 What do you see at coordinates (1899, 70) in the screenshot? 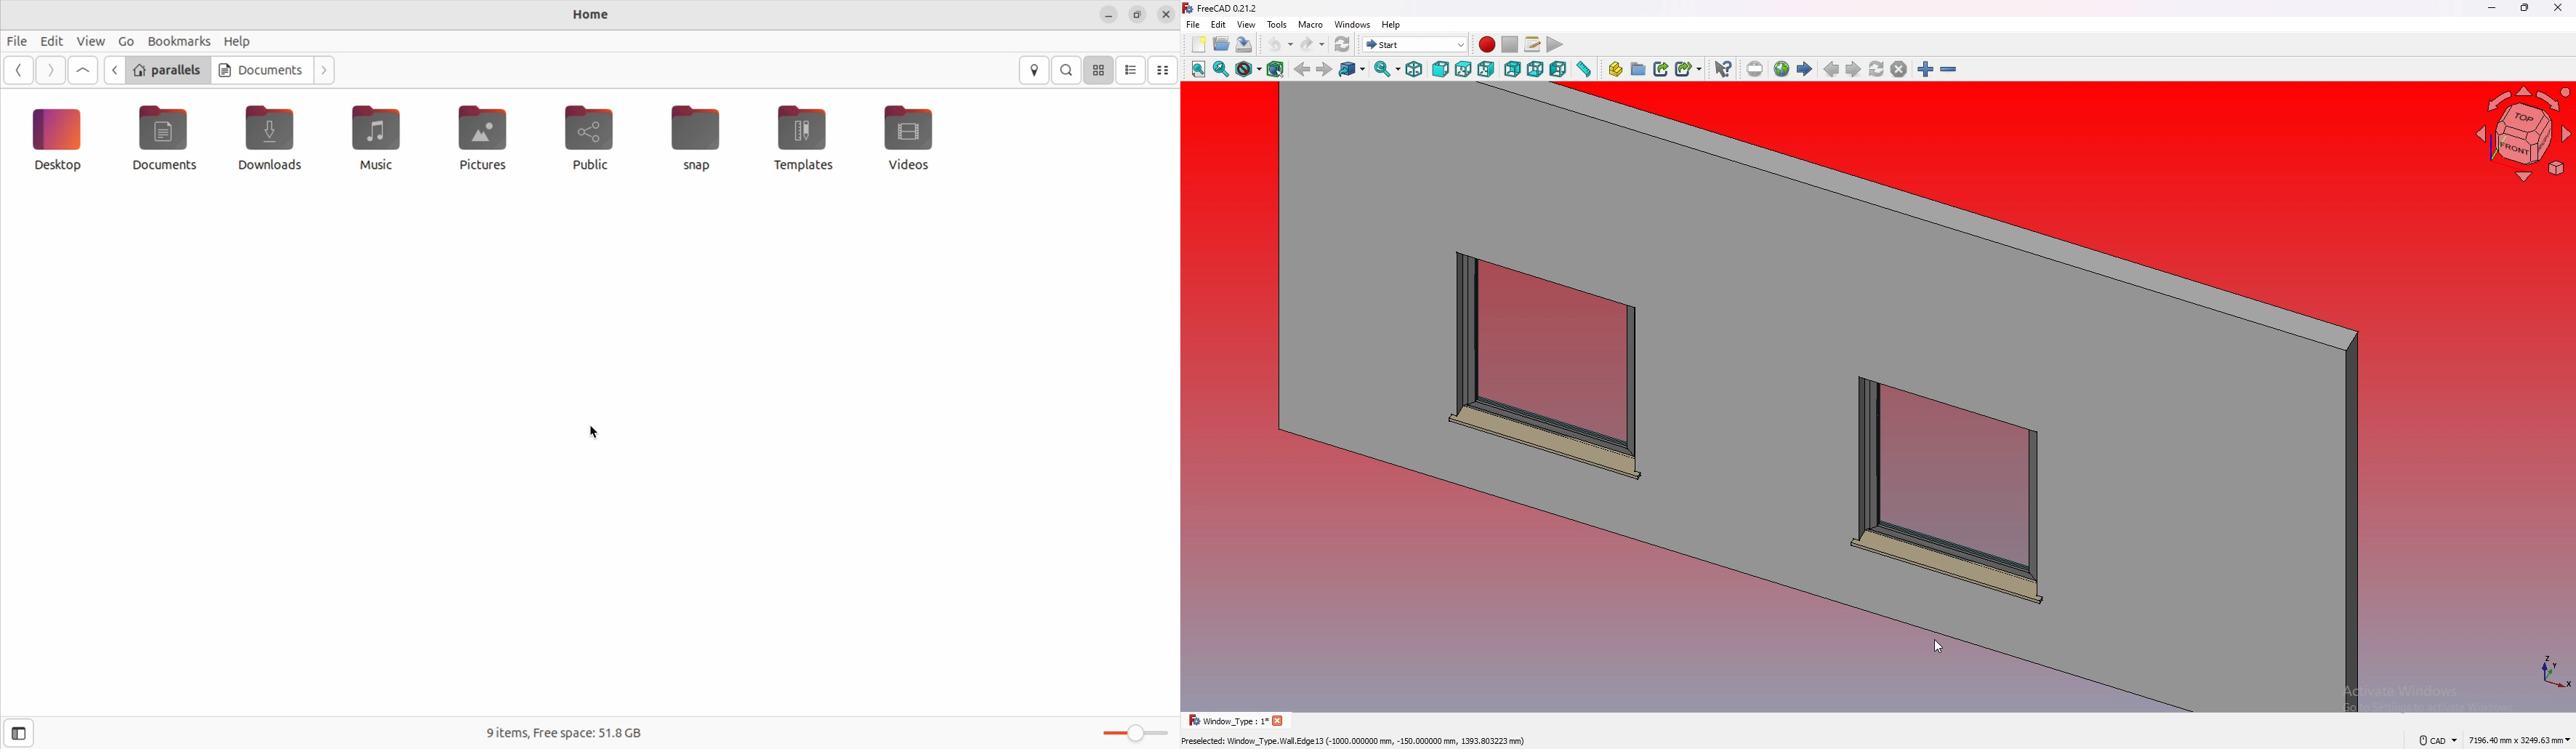
I see `stop loading` at bounding box center [1899, 70].